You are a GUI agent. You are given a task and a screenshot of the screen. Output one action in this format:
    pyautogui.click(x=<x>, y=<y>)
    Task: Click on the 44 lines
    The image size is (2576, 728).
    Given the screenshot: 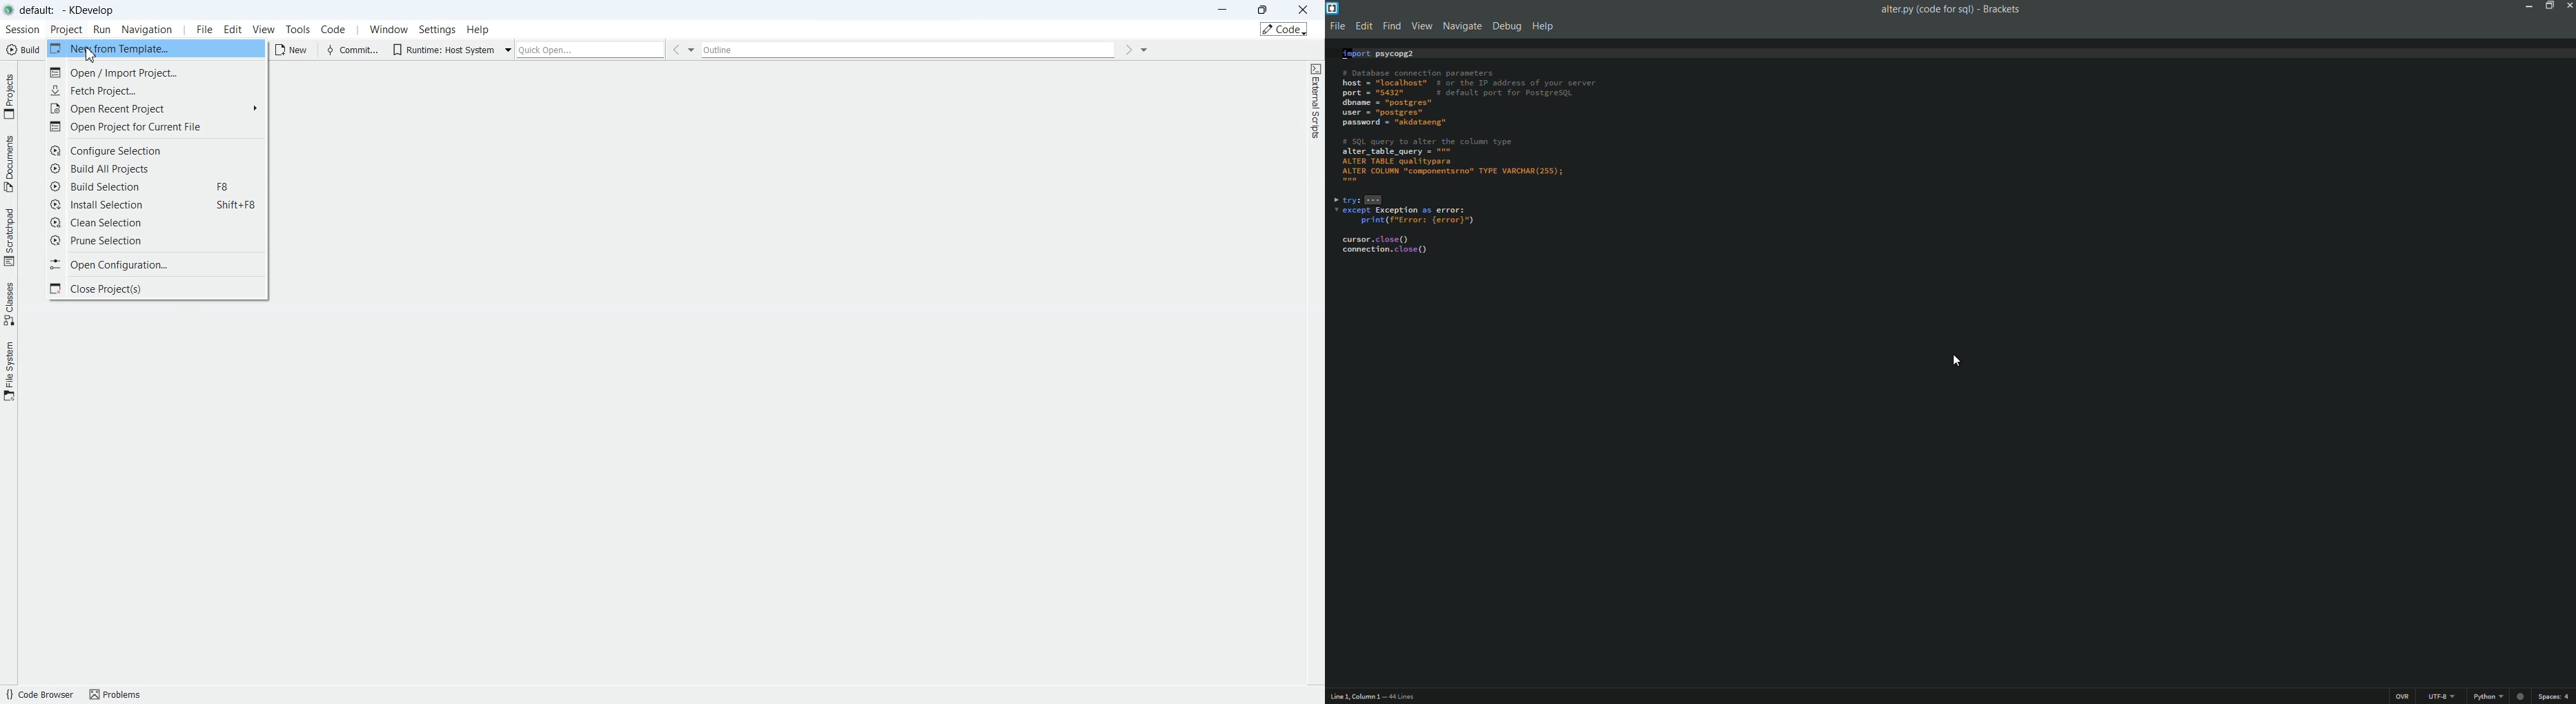 What is the action you would take?
    pyautogui.click(x=1402, y=697)
    